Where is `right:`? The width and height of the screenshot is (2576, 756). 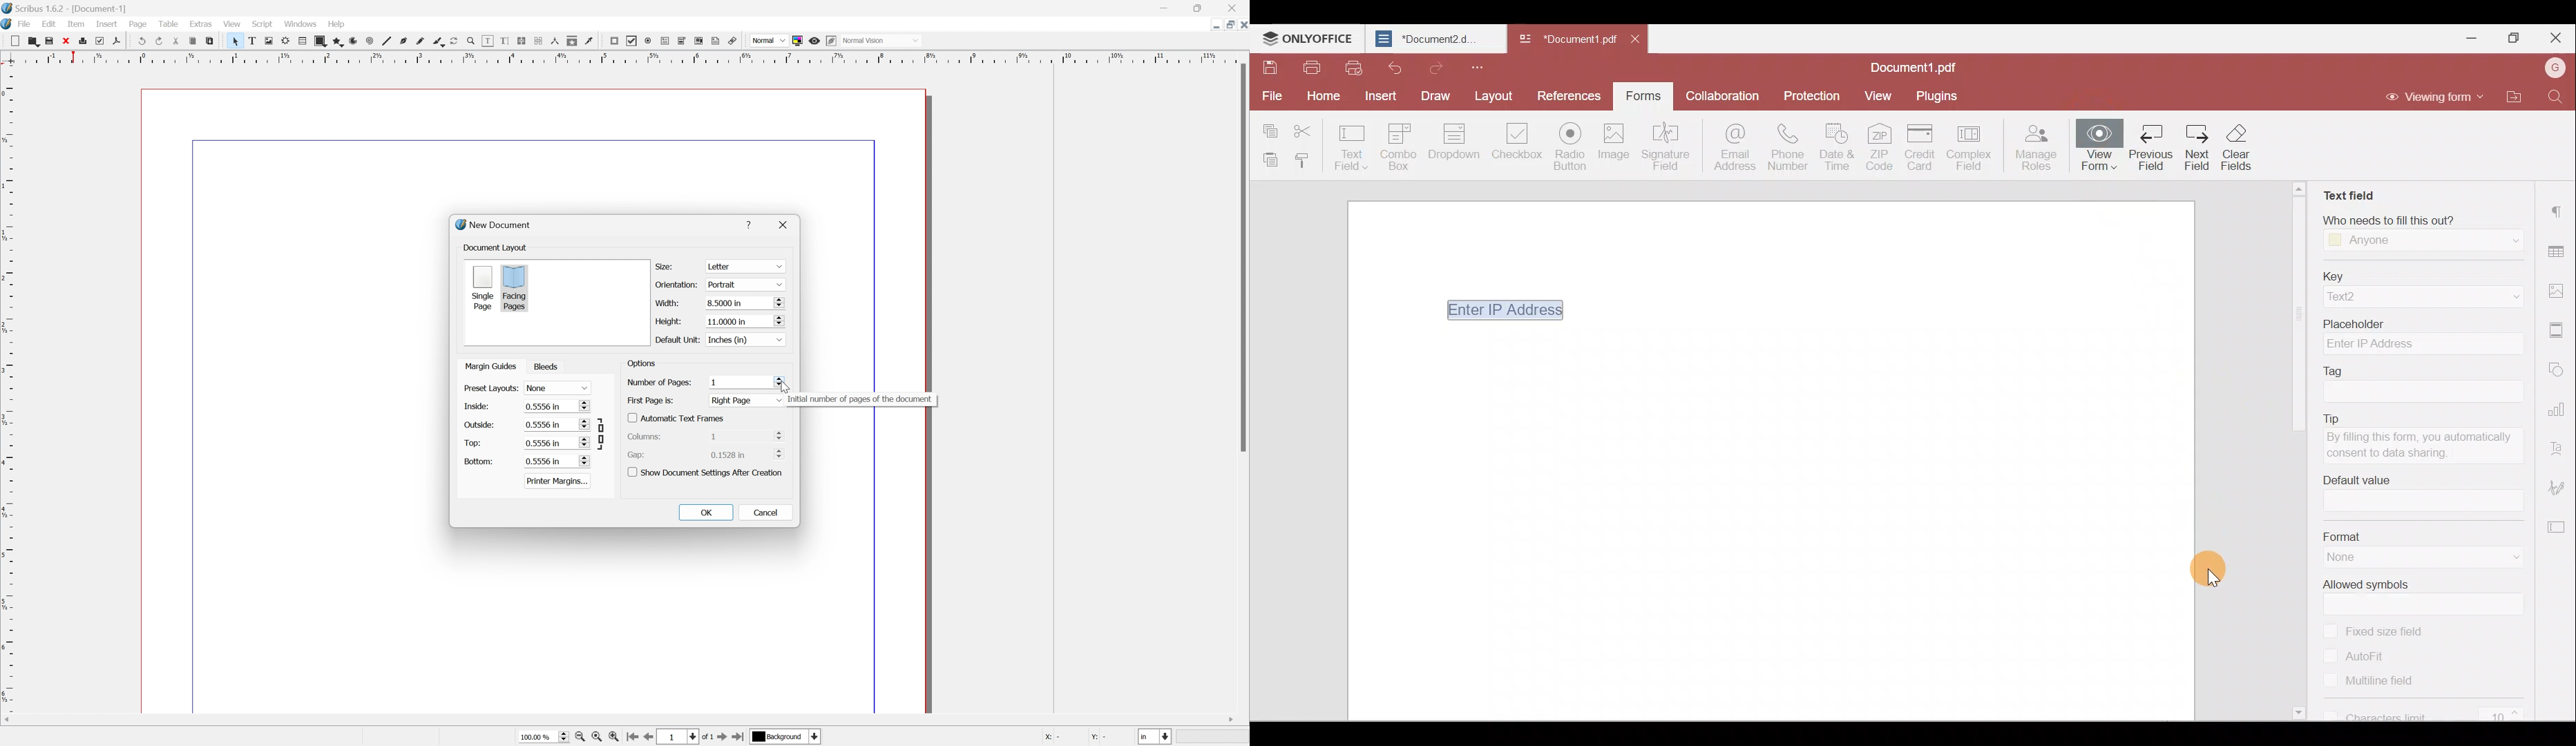 right: is located at coordinates (476, 424).